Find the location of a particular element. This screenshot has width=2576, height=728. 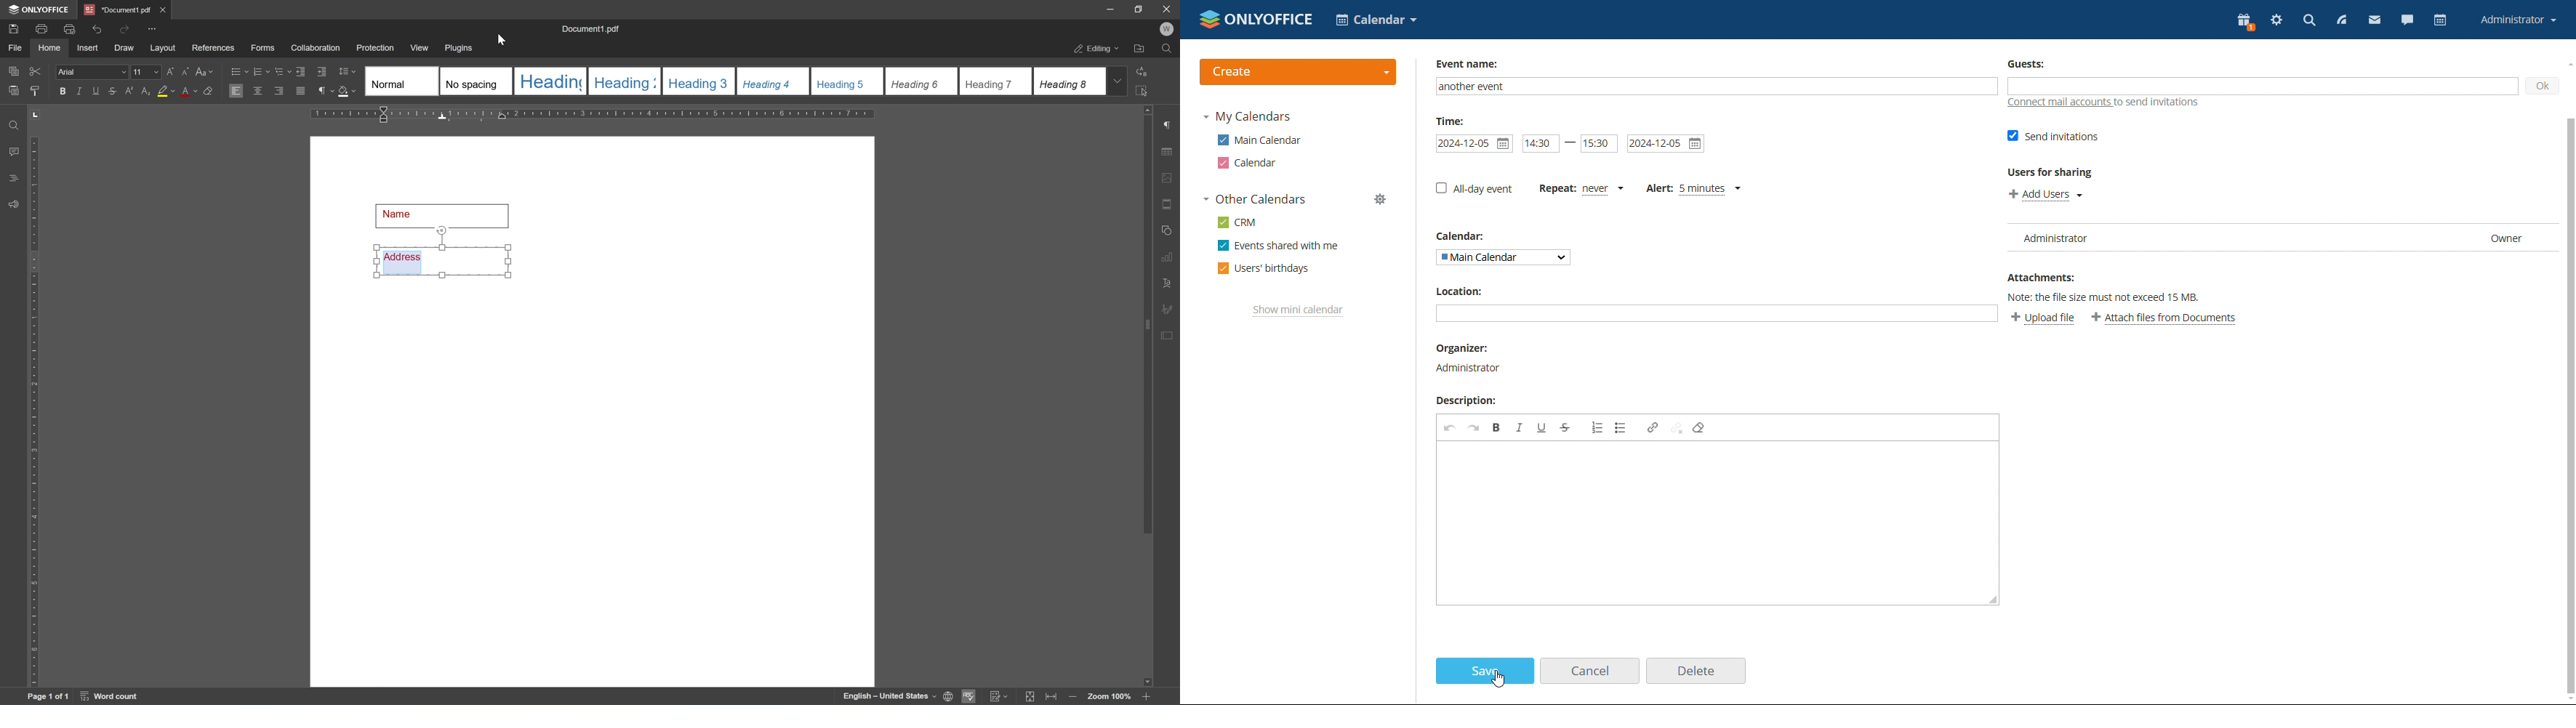

zoom in is located at coordinates (1070, 697).